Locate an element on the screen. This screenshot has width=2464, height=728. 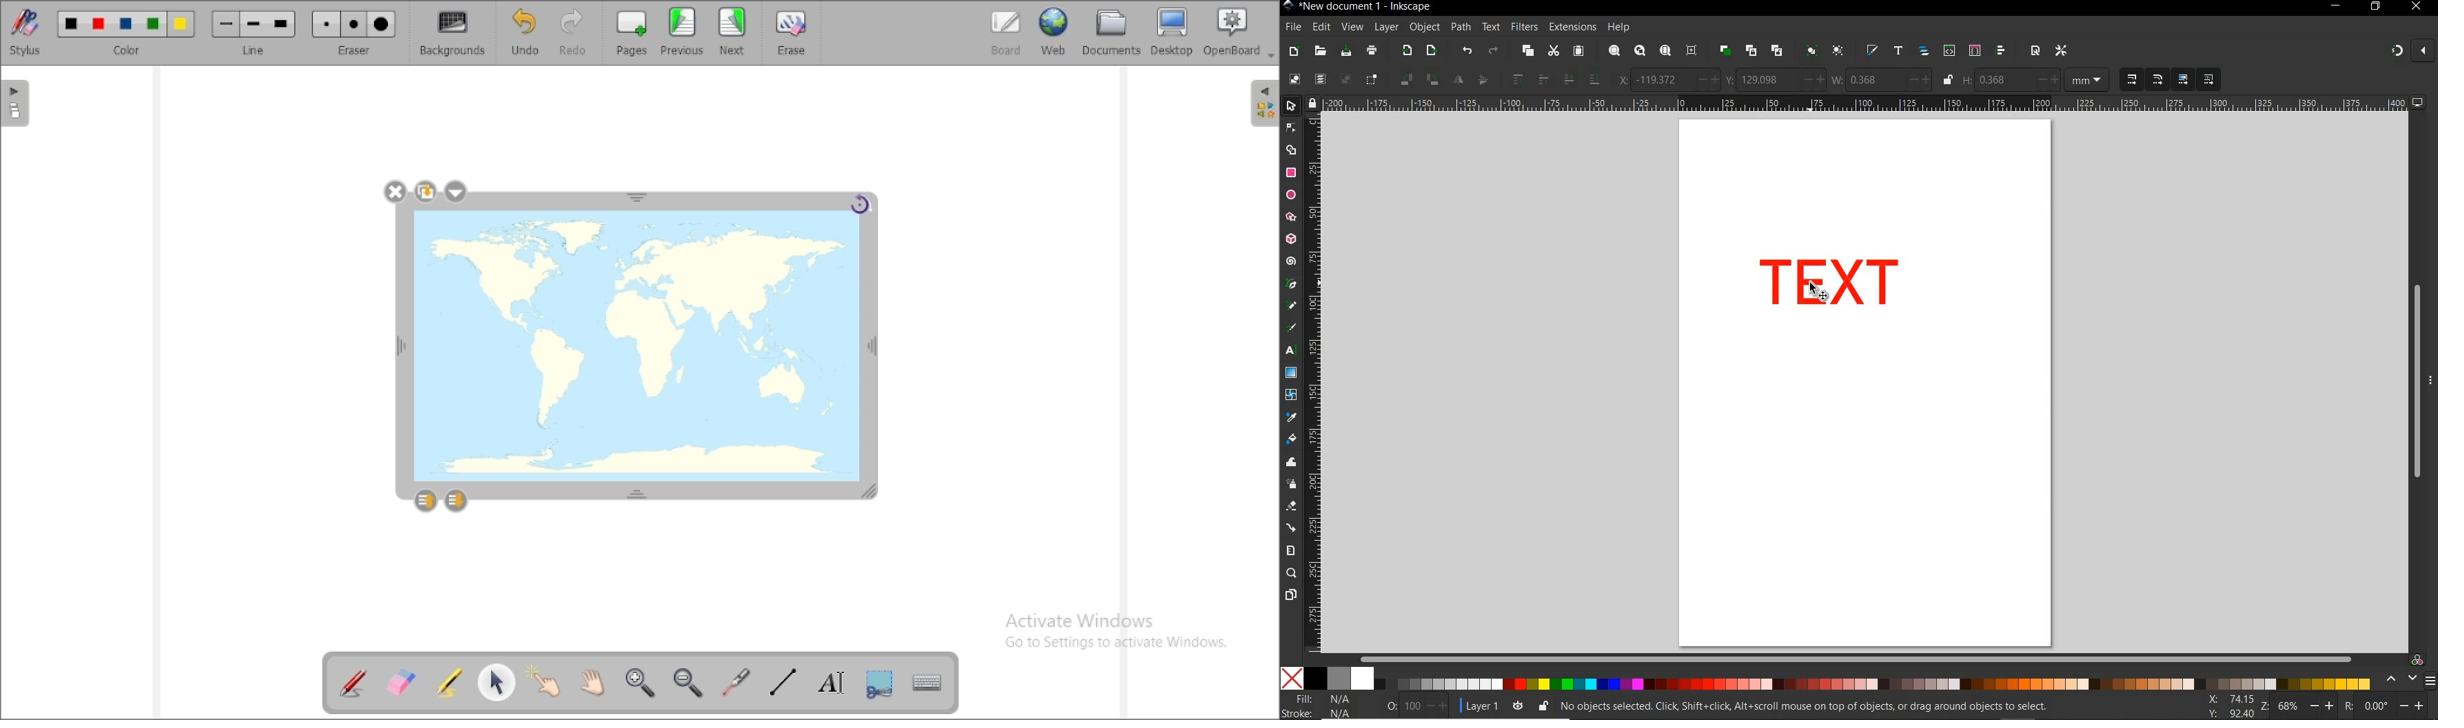
pages pane is located at coordinates (16, 104).